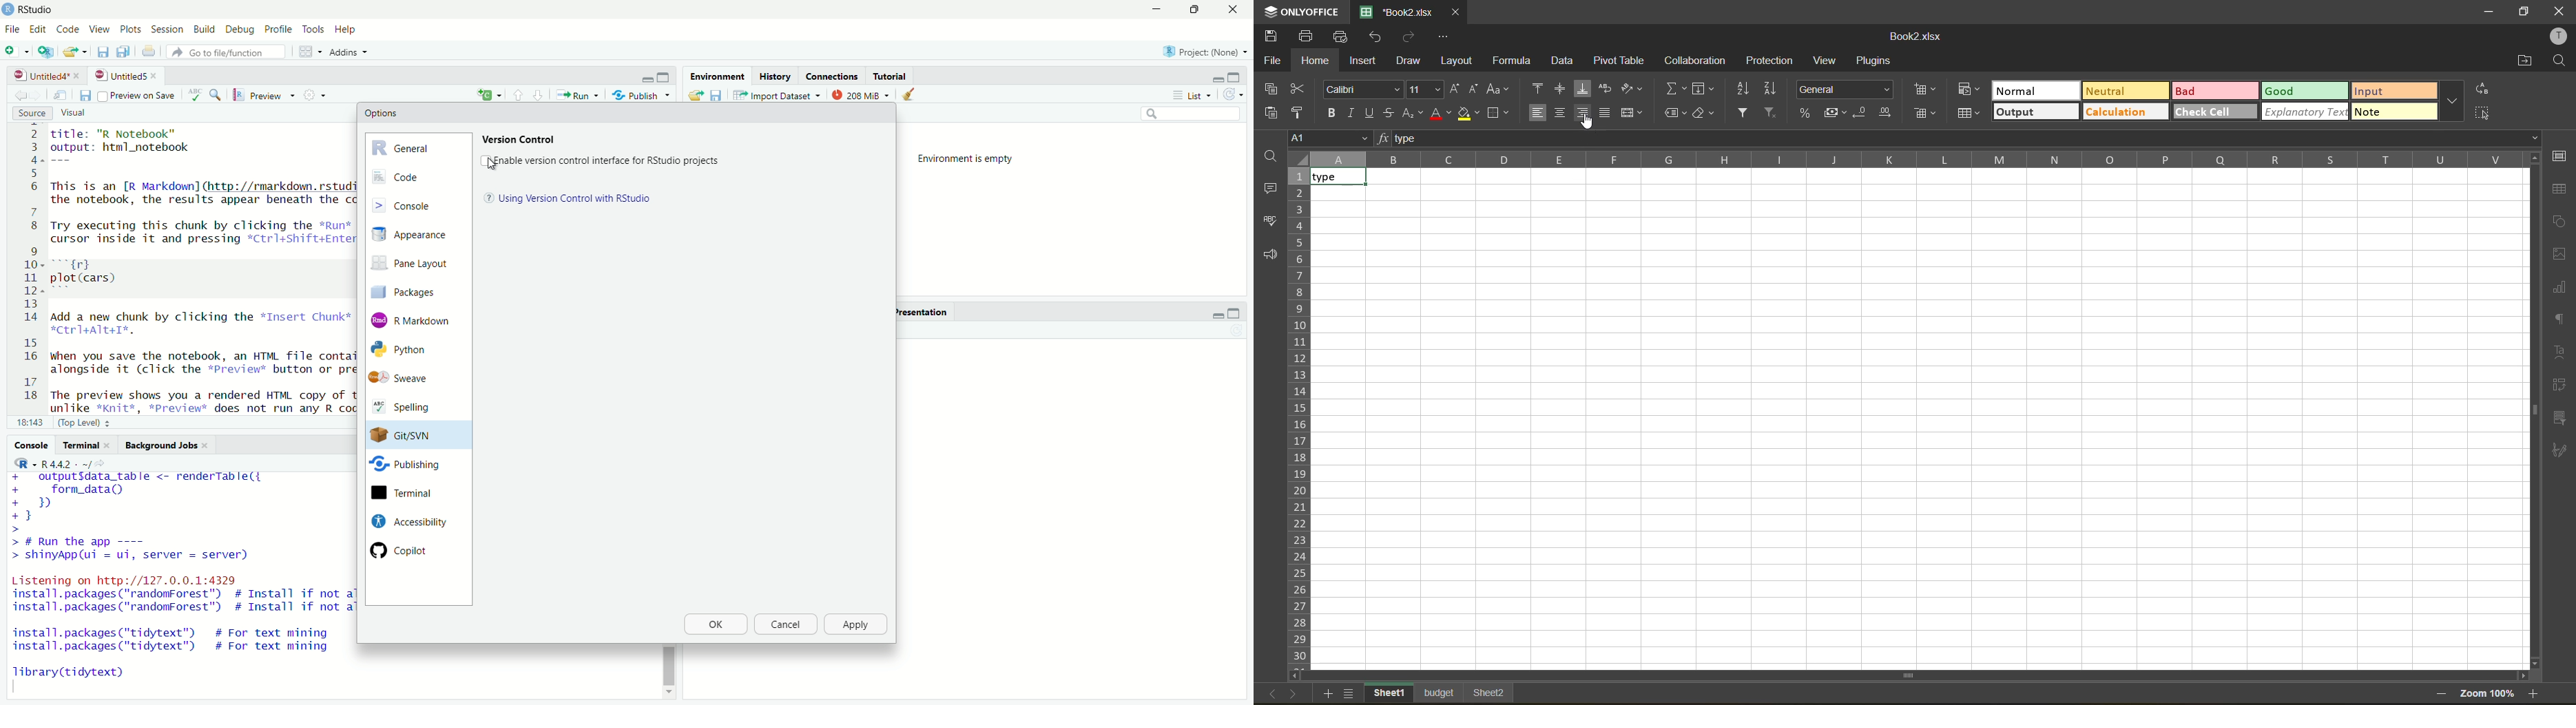  I want to click on italic, so click(1353, 114).